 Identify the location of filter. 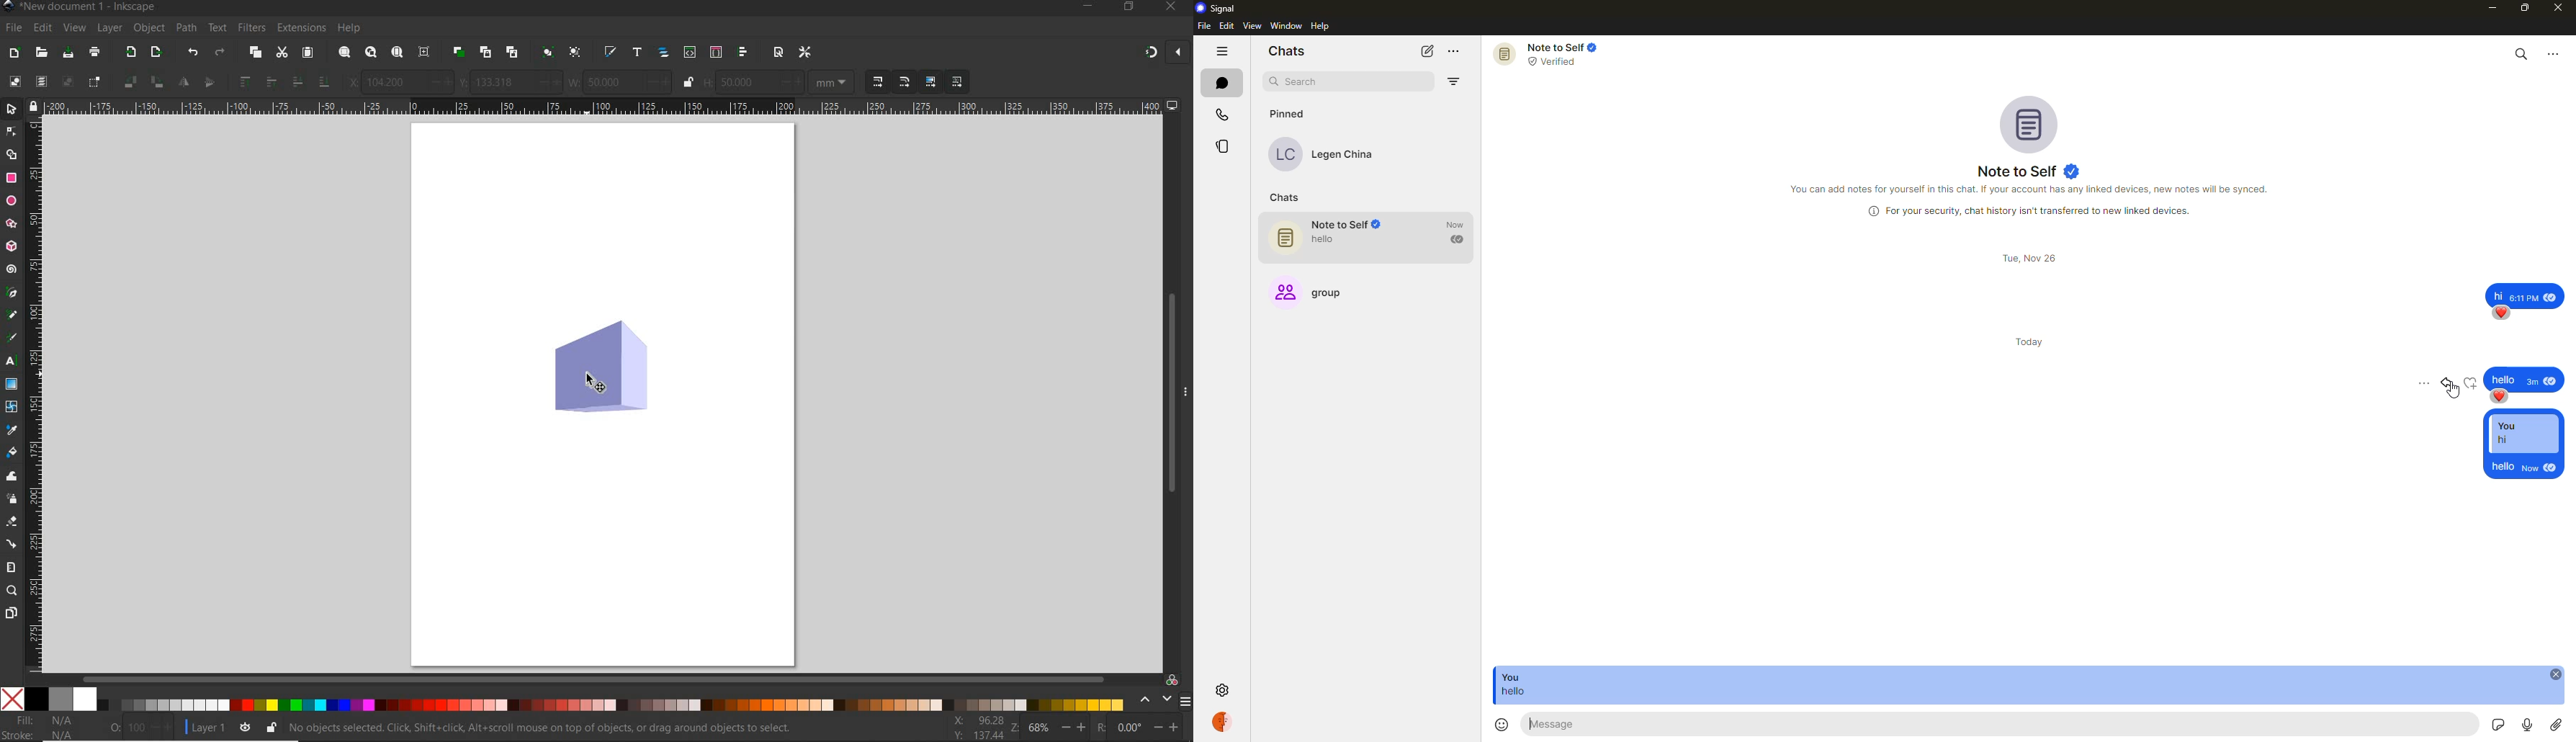
(1455, 84).